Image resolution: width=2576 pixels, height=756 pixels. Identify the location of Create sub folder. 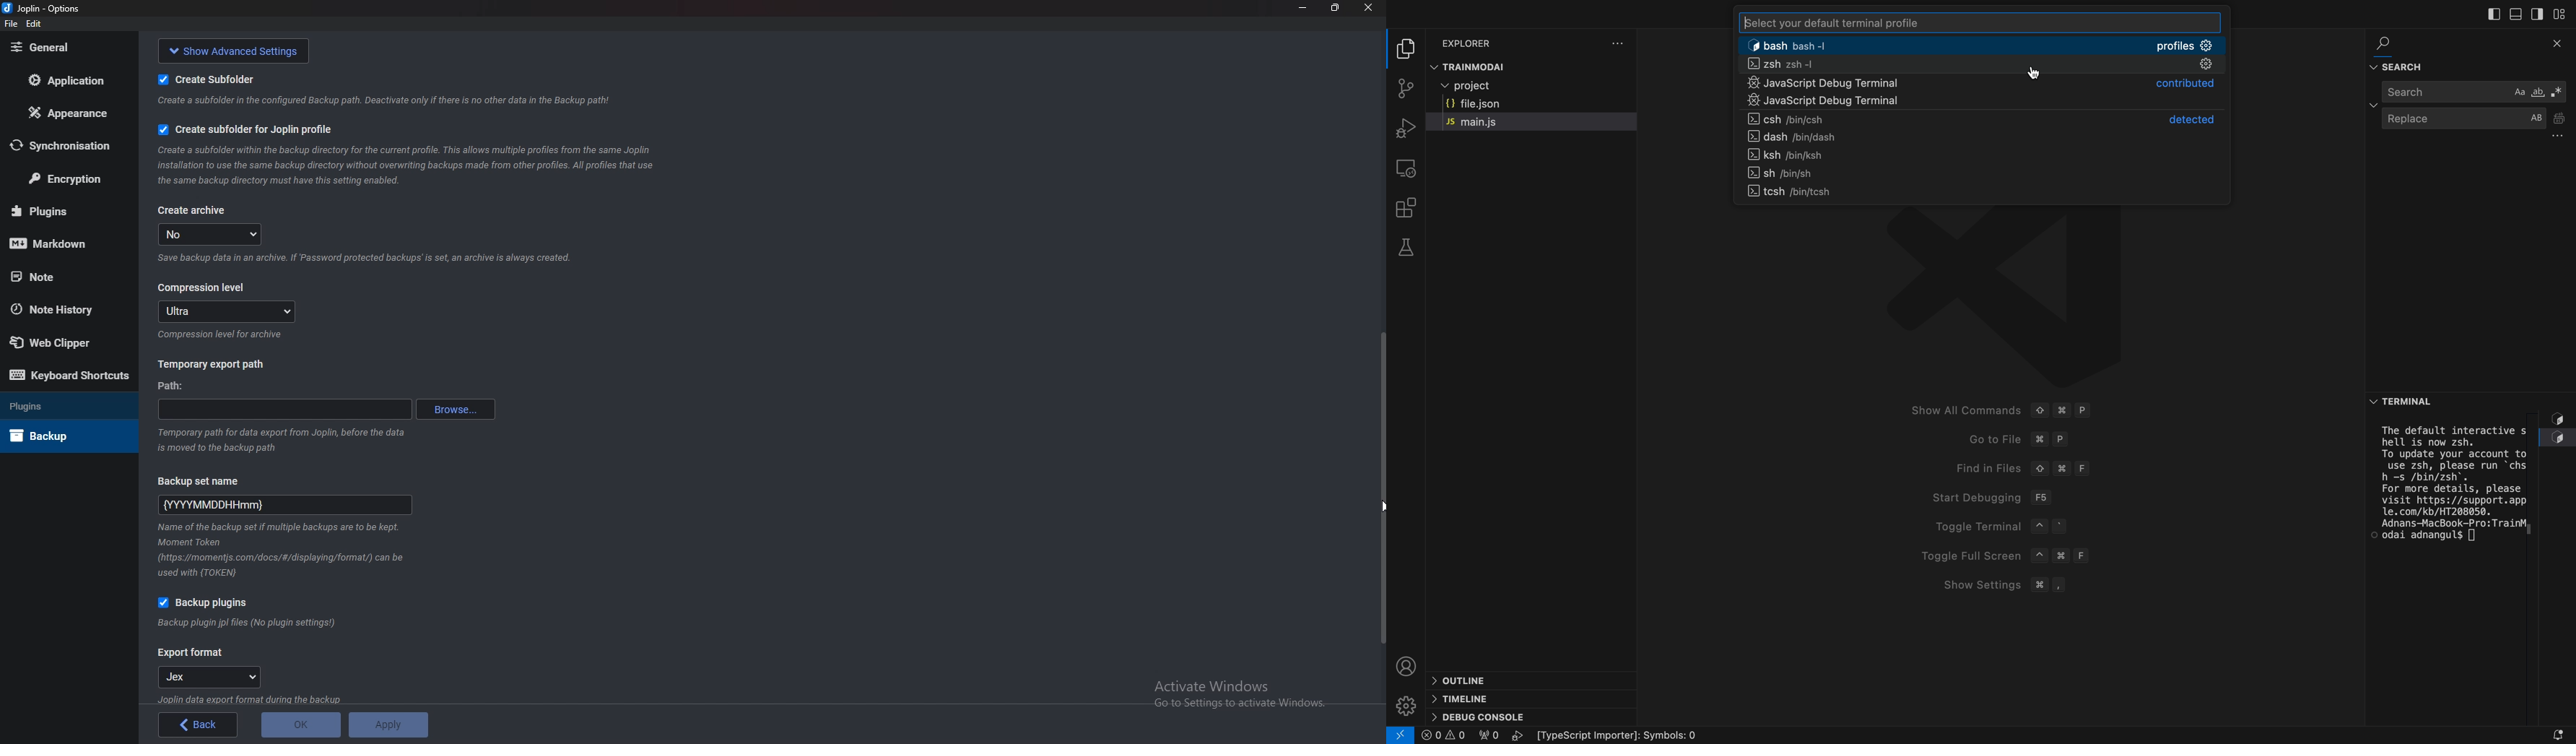
(210, 81).